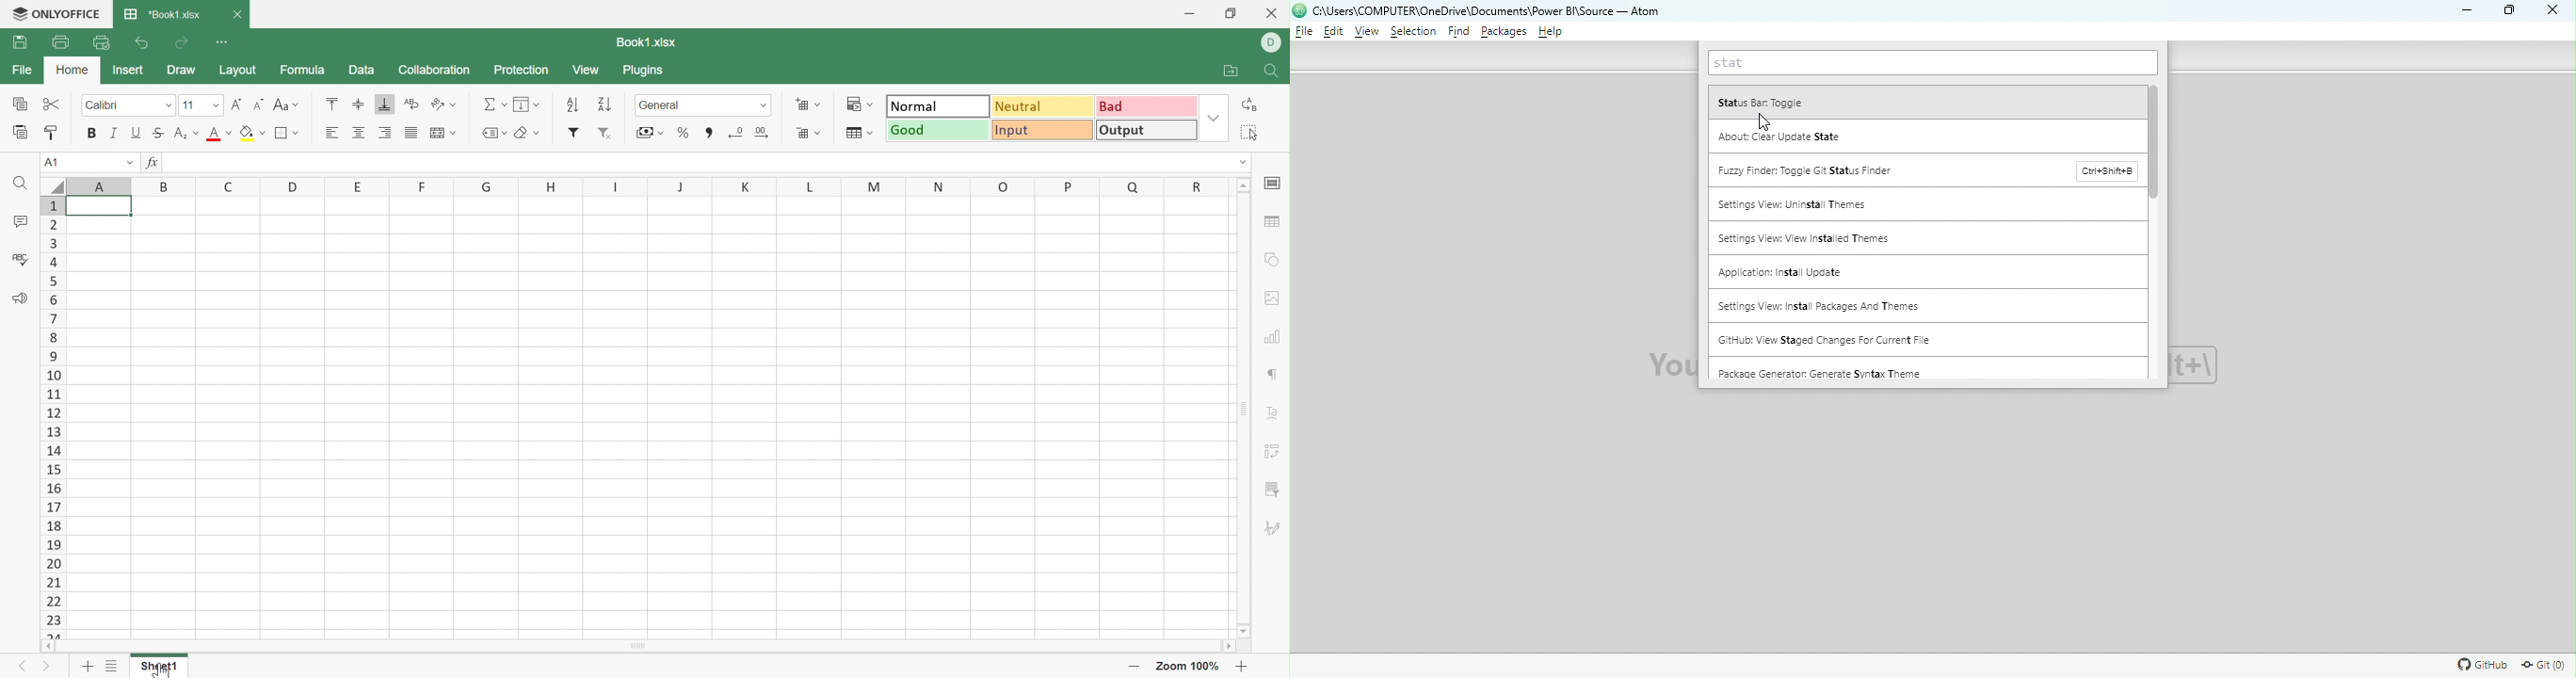 This screenshot has height=700, width=2576. Describe the element at coordinates (54, 103) in the screenshot. I see `Cut` at that location.